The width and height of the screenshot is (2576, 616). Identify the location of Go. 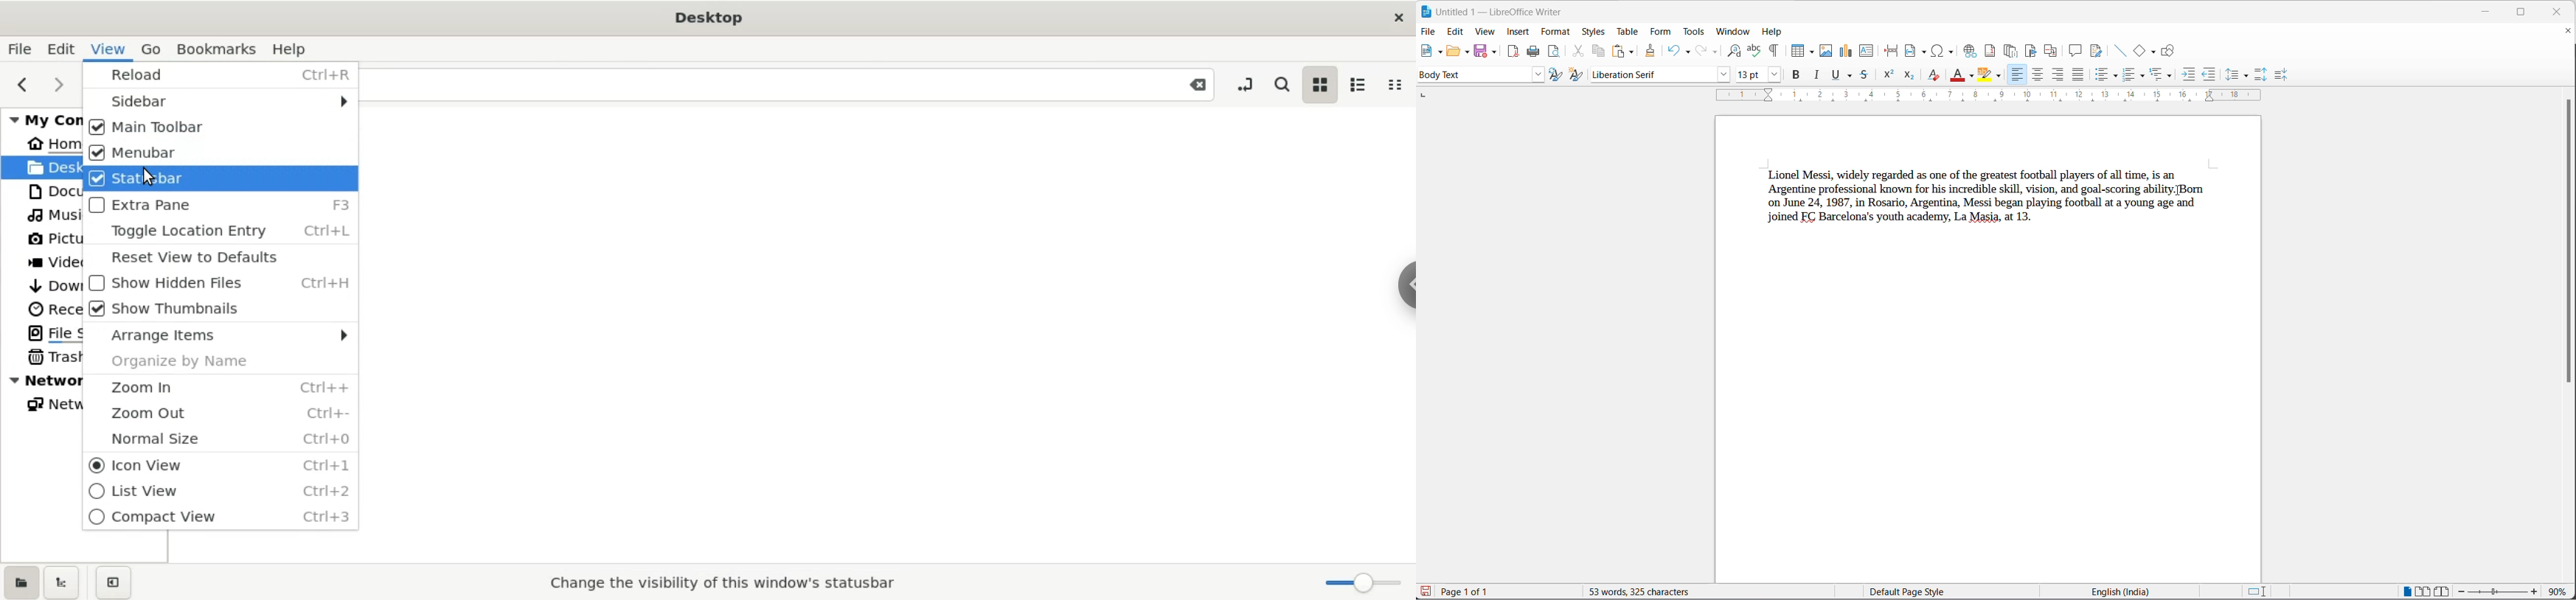
(152, 46).